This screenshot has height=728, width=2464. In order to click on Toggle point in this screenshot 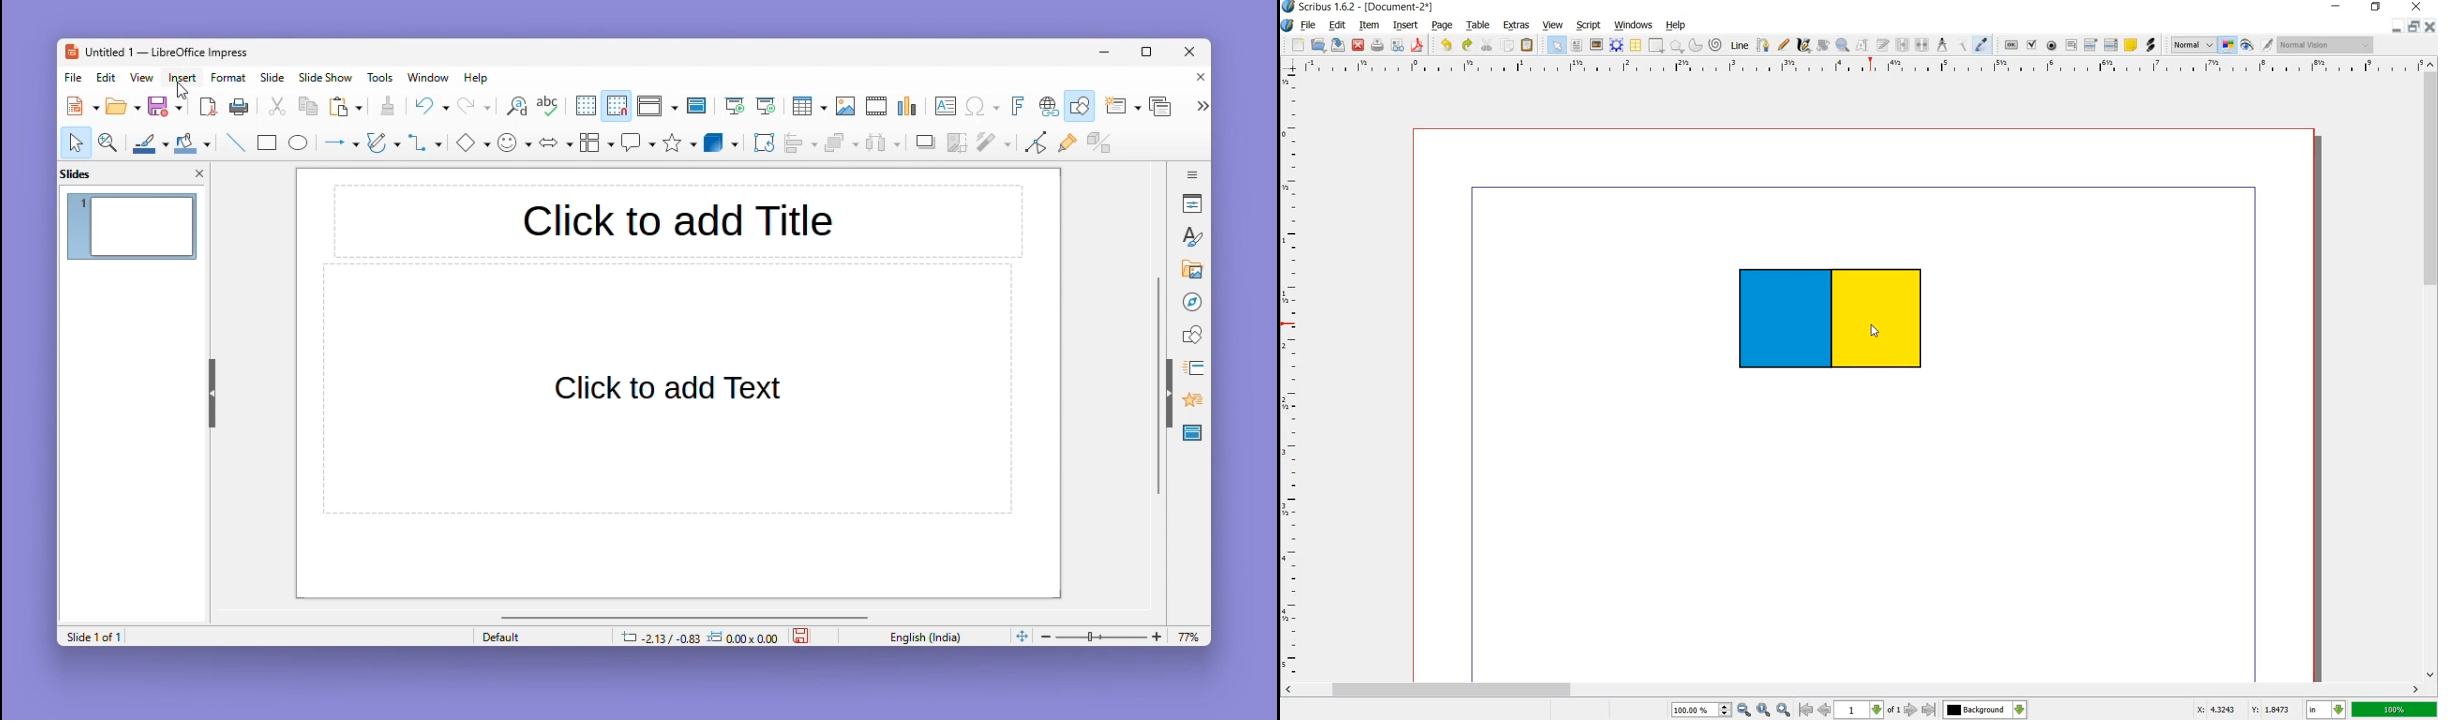, I will do `click(1033, 146)`.